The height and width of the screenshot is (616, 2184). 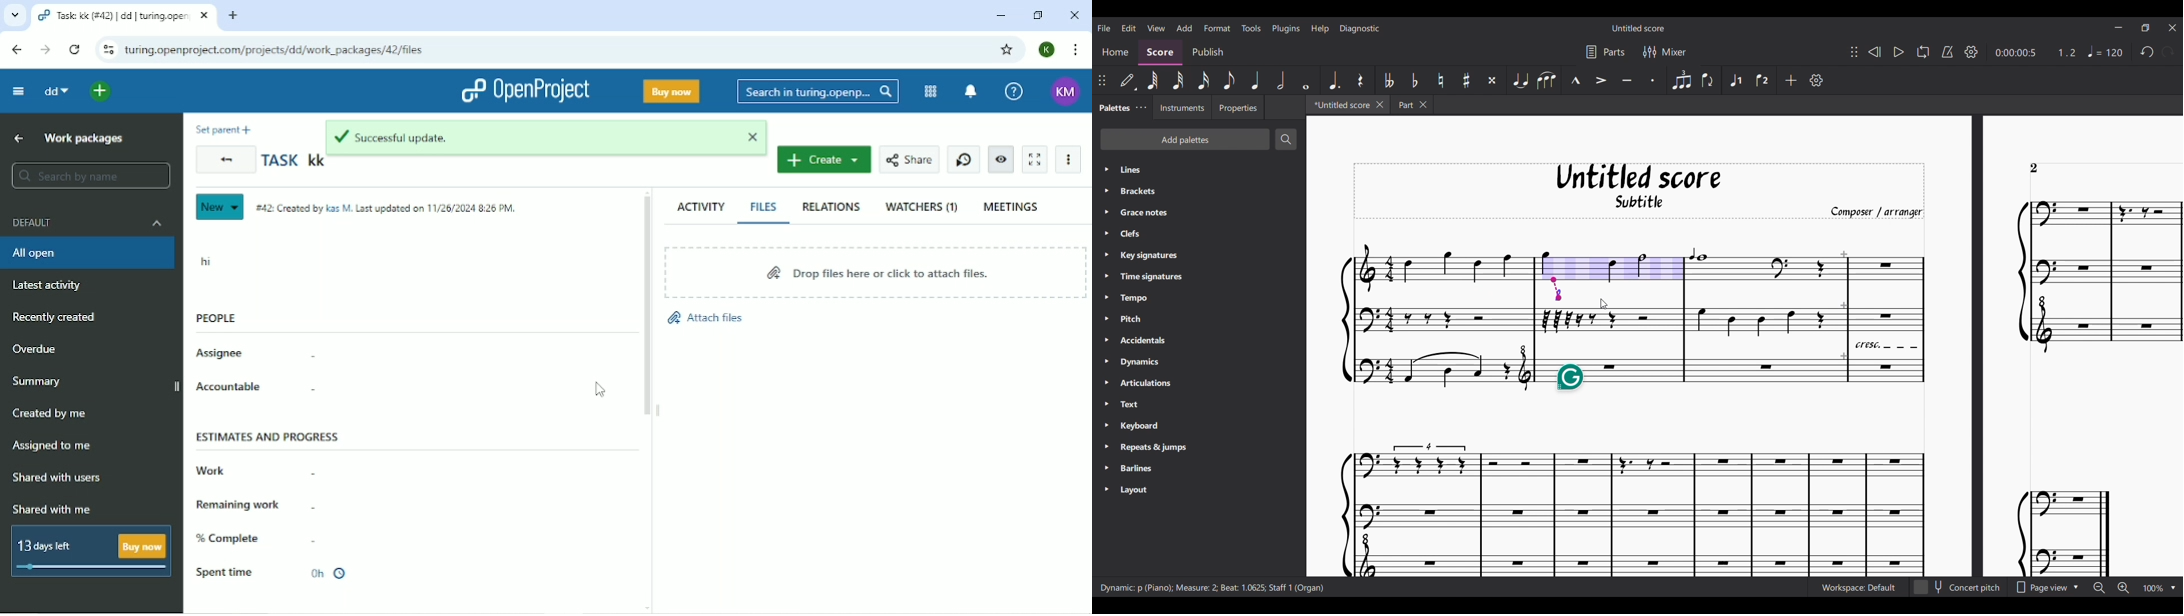 What do you see at coordinates (219, 207) in the screenshot?
I see `New` at bounding box center [219, 207].